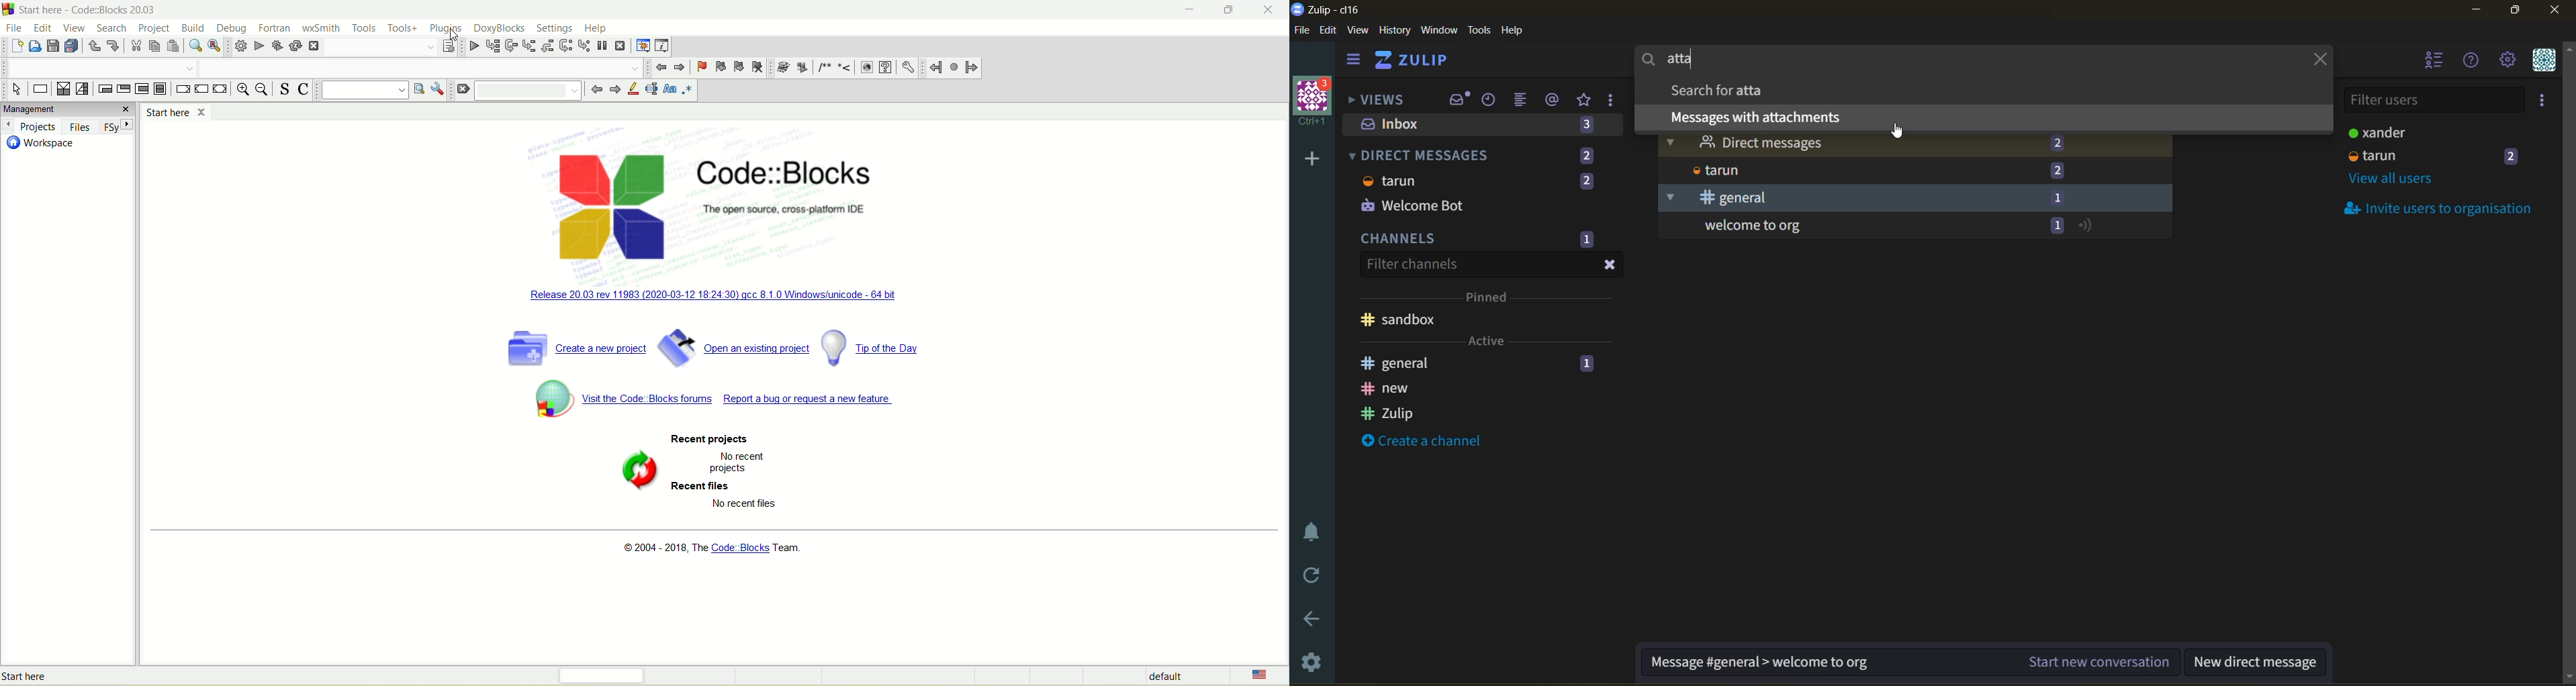 The image size is (2576, 700). Describe the element at coordinates (1553, 100) in the screenshot. I see `mentions` at that location.